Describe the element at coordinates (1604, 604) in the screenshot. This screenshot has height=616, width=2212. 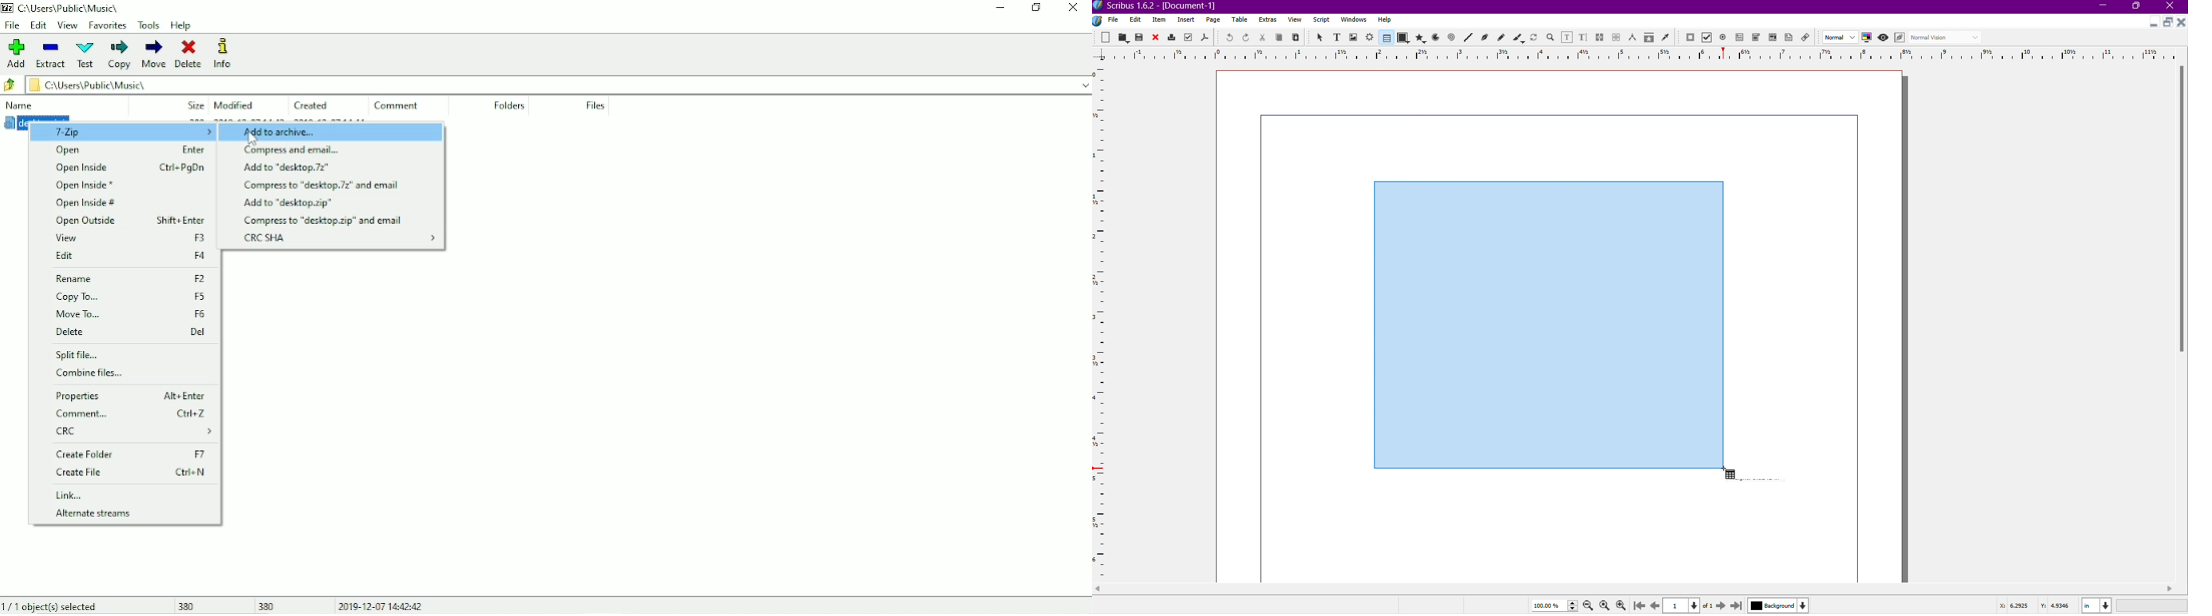
I see `Zoom to 100%` at that location.